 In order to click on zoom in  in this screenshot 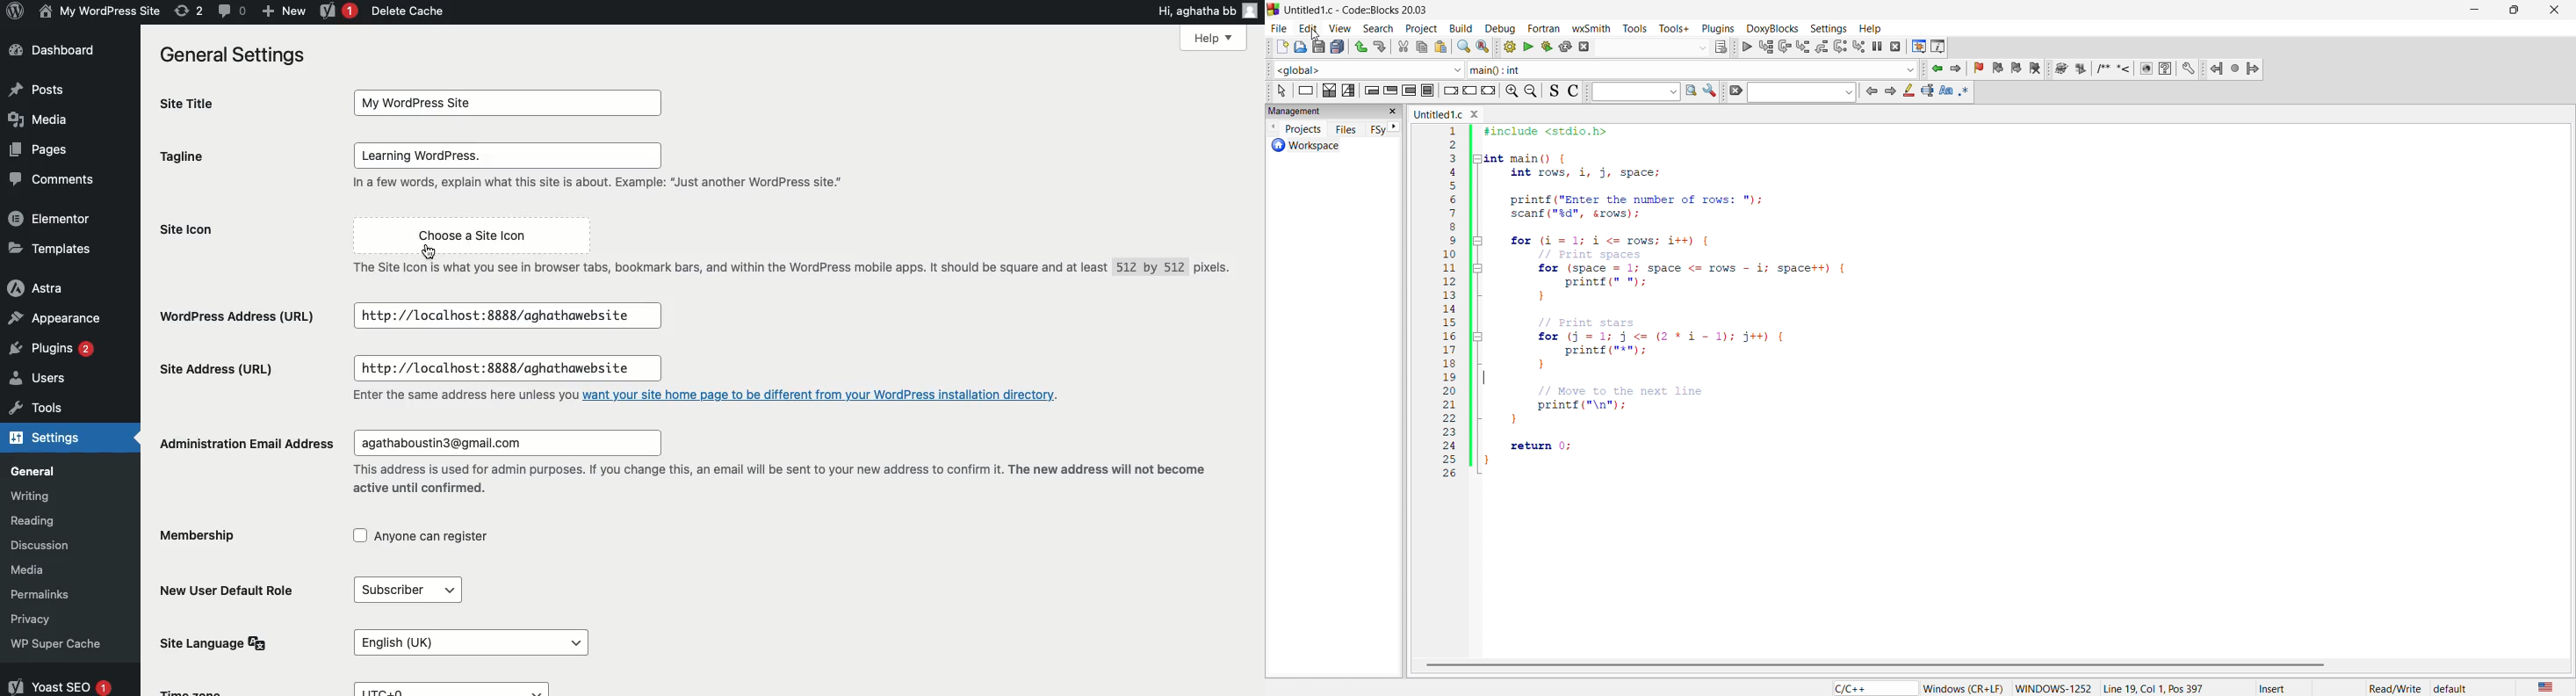, I will do `click(1513, 92)`.